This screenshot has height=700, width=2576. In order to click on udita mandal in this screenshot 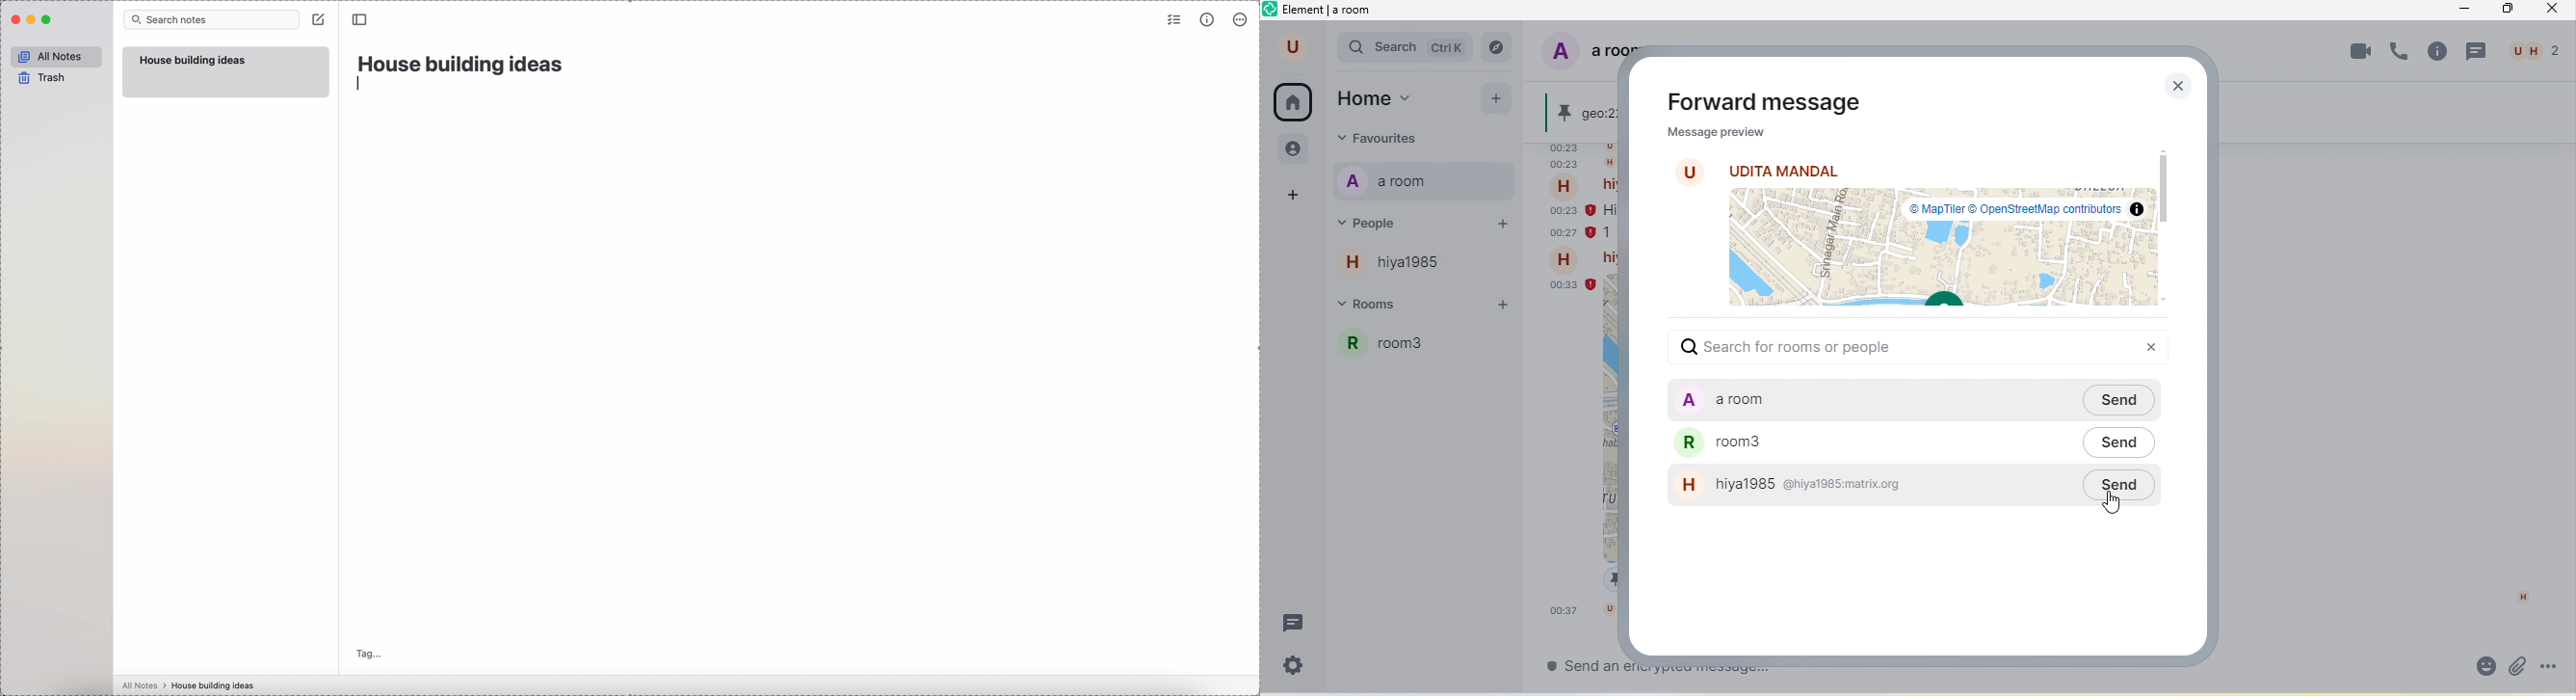, I will do `click(1783, 170)`.